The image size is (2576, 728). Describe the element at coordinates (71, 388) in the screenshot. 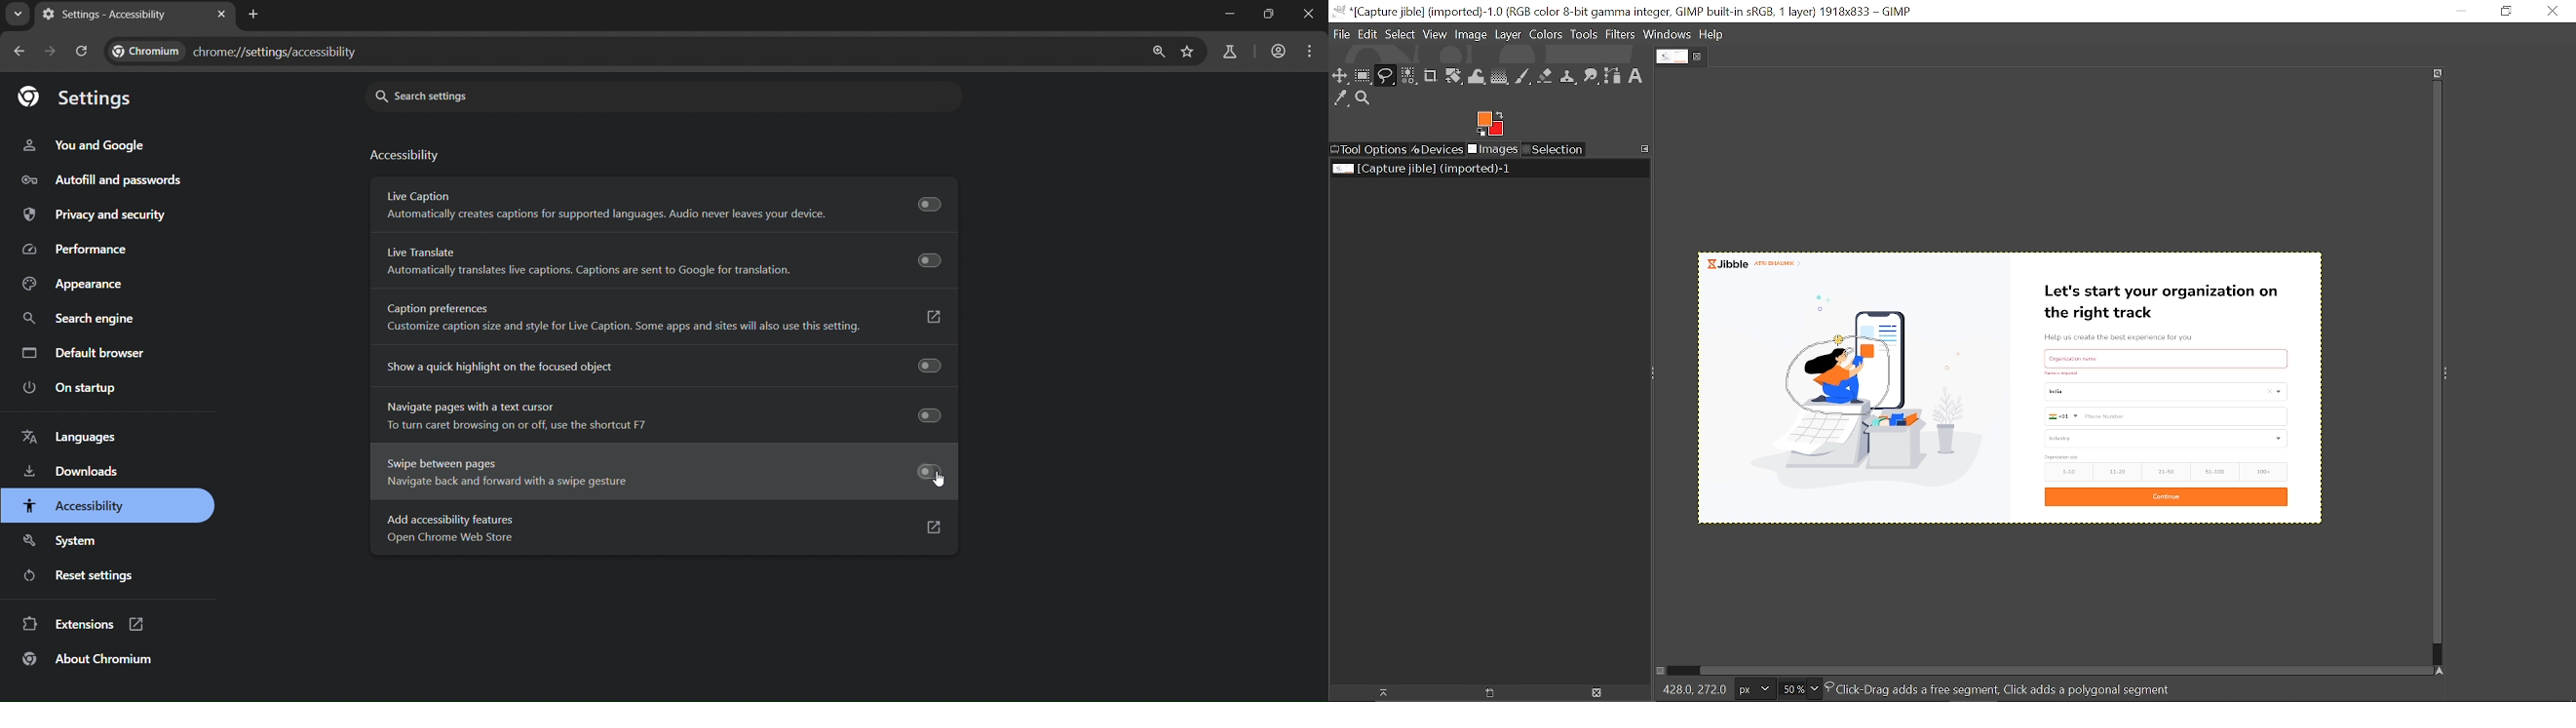

I see `on startup` at that location.